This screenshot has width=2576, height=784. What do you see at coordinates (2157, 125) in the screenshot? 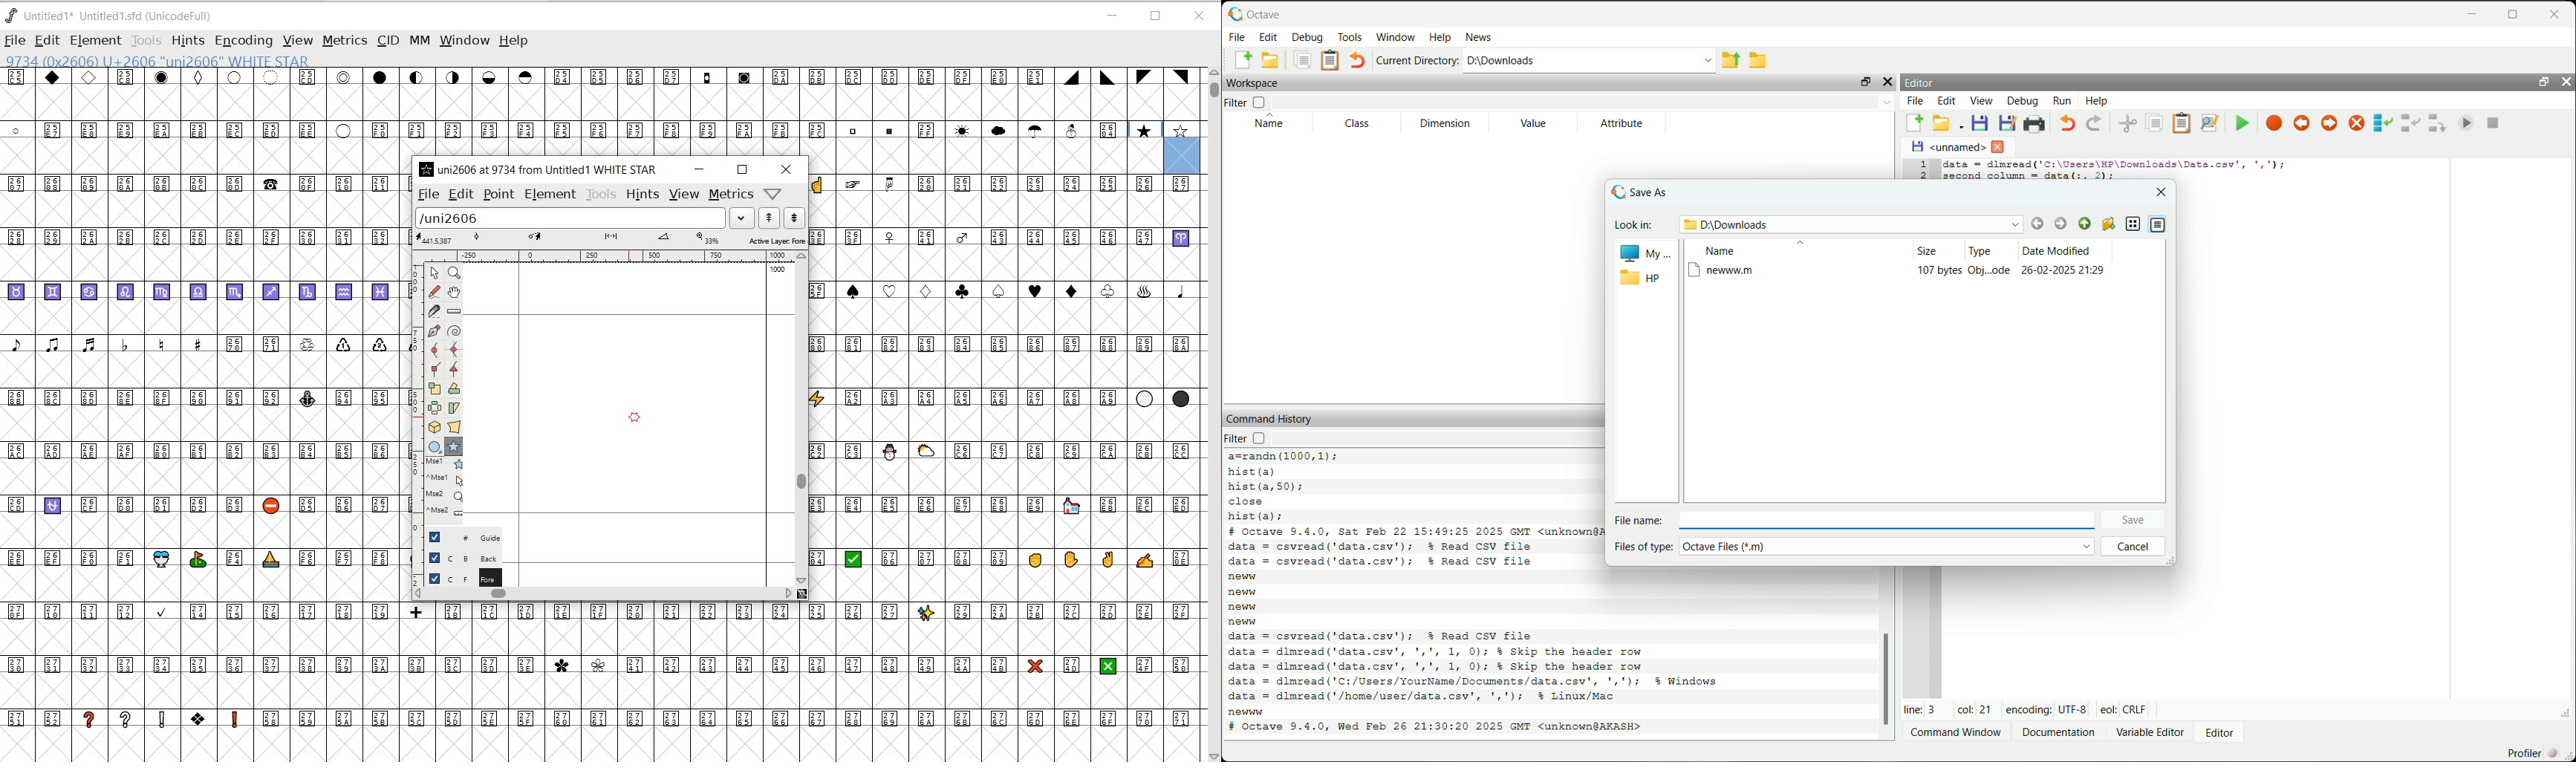
I see `copy` at bounding box center [2157, 125].